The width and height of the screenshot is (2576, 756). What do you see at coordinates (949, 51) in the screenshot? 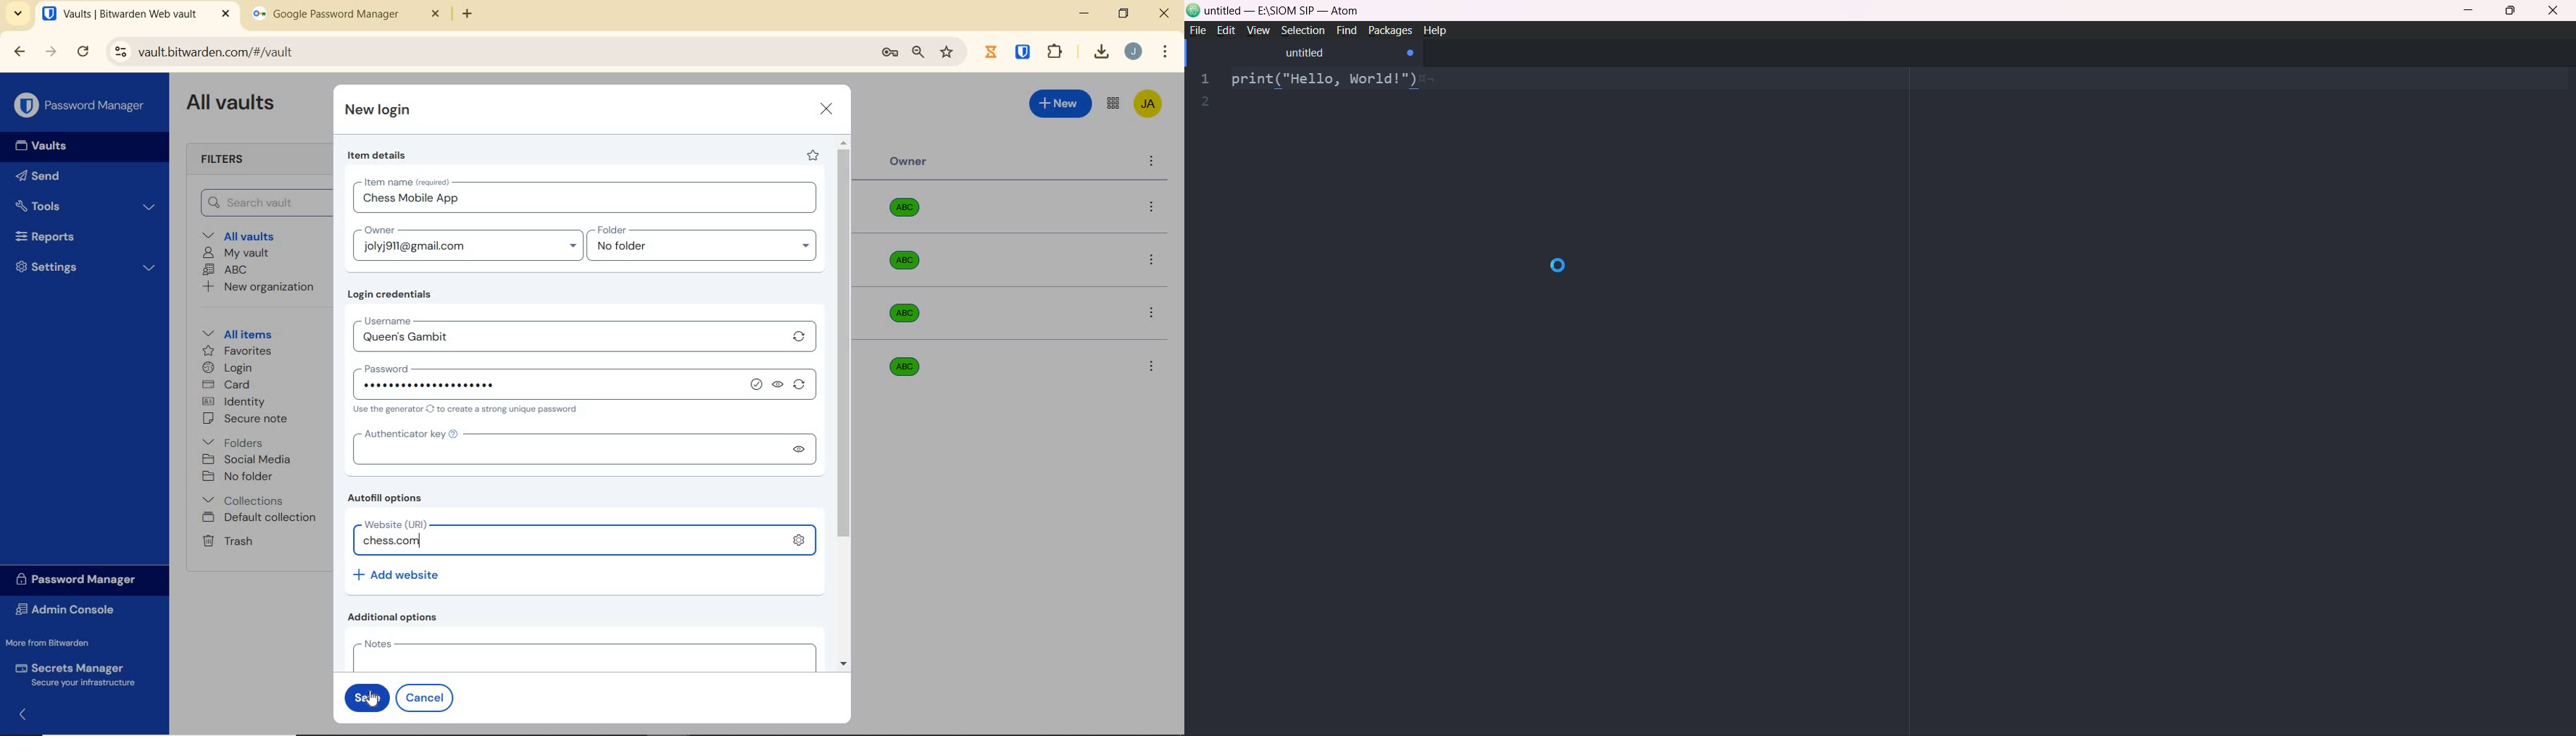
I see `bookmark` at bounding box center [949, 51].